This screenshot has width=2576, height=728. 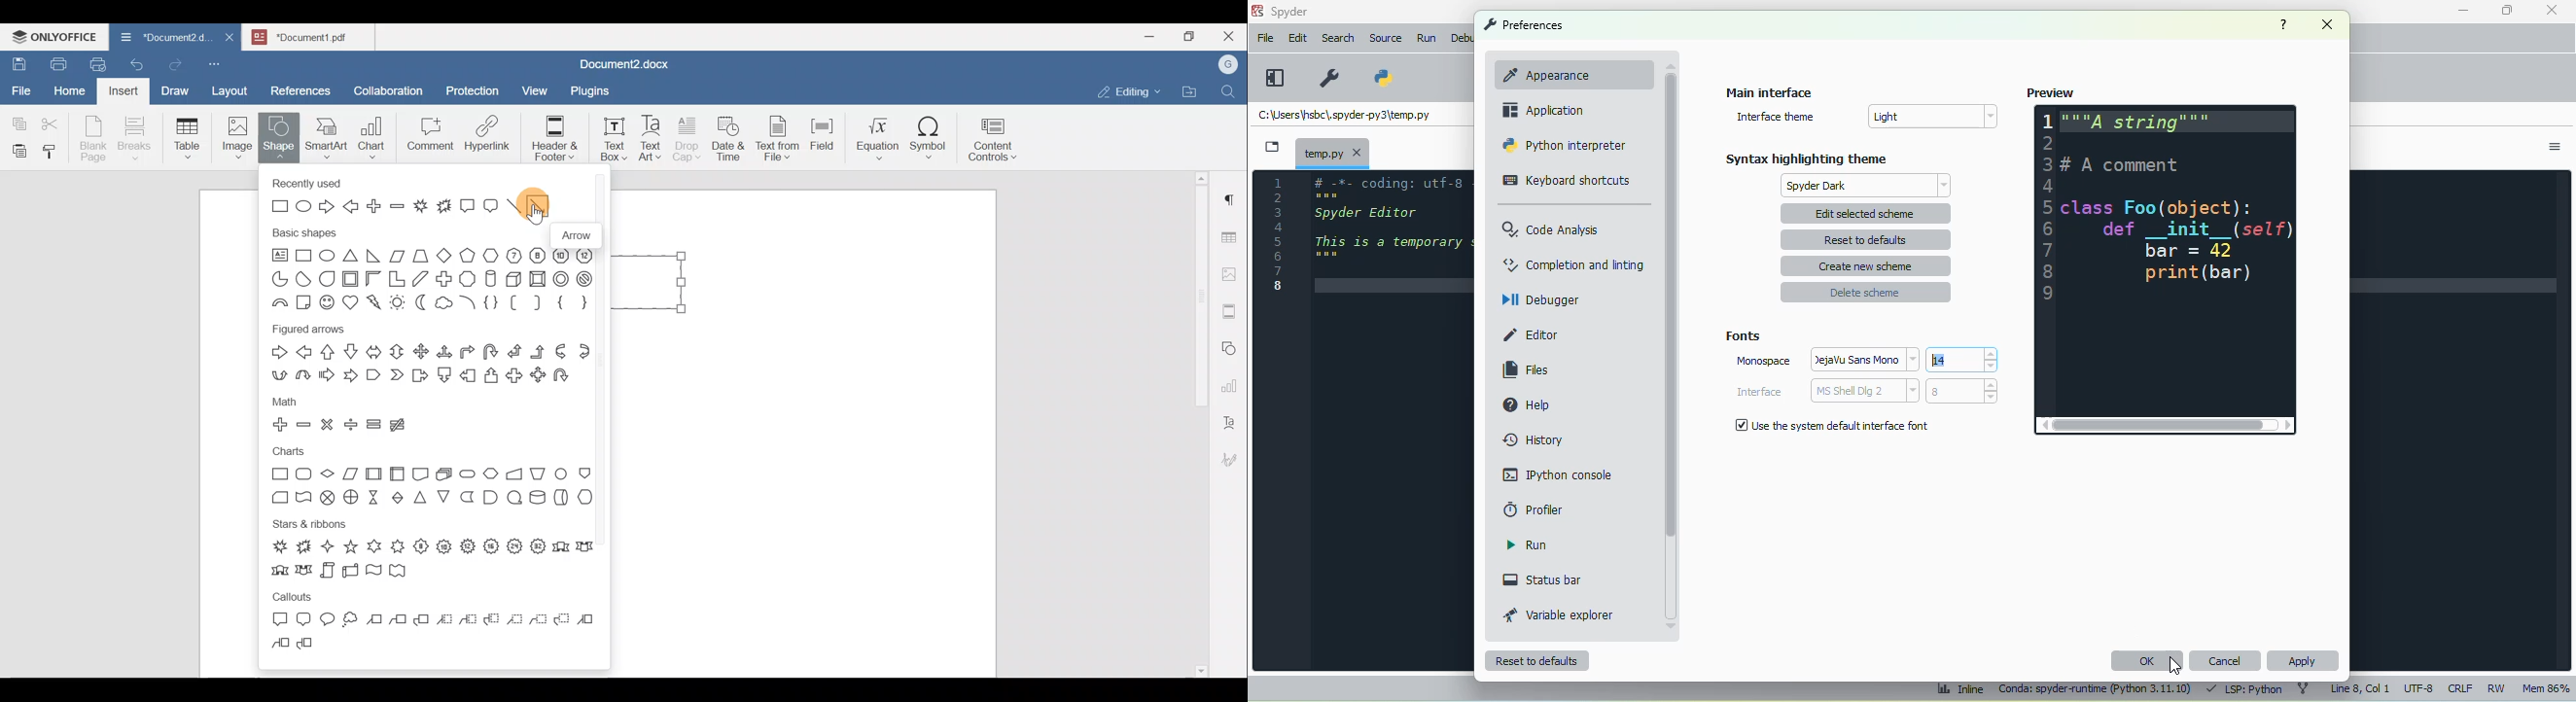 What do you see at coordinates (477, 89) in the screenshot?
I see `Protection` at bounding box center [477, 89].